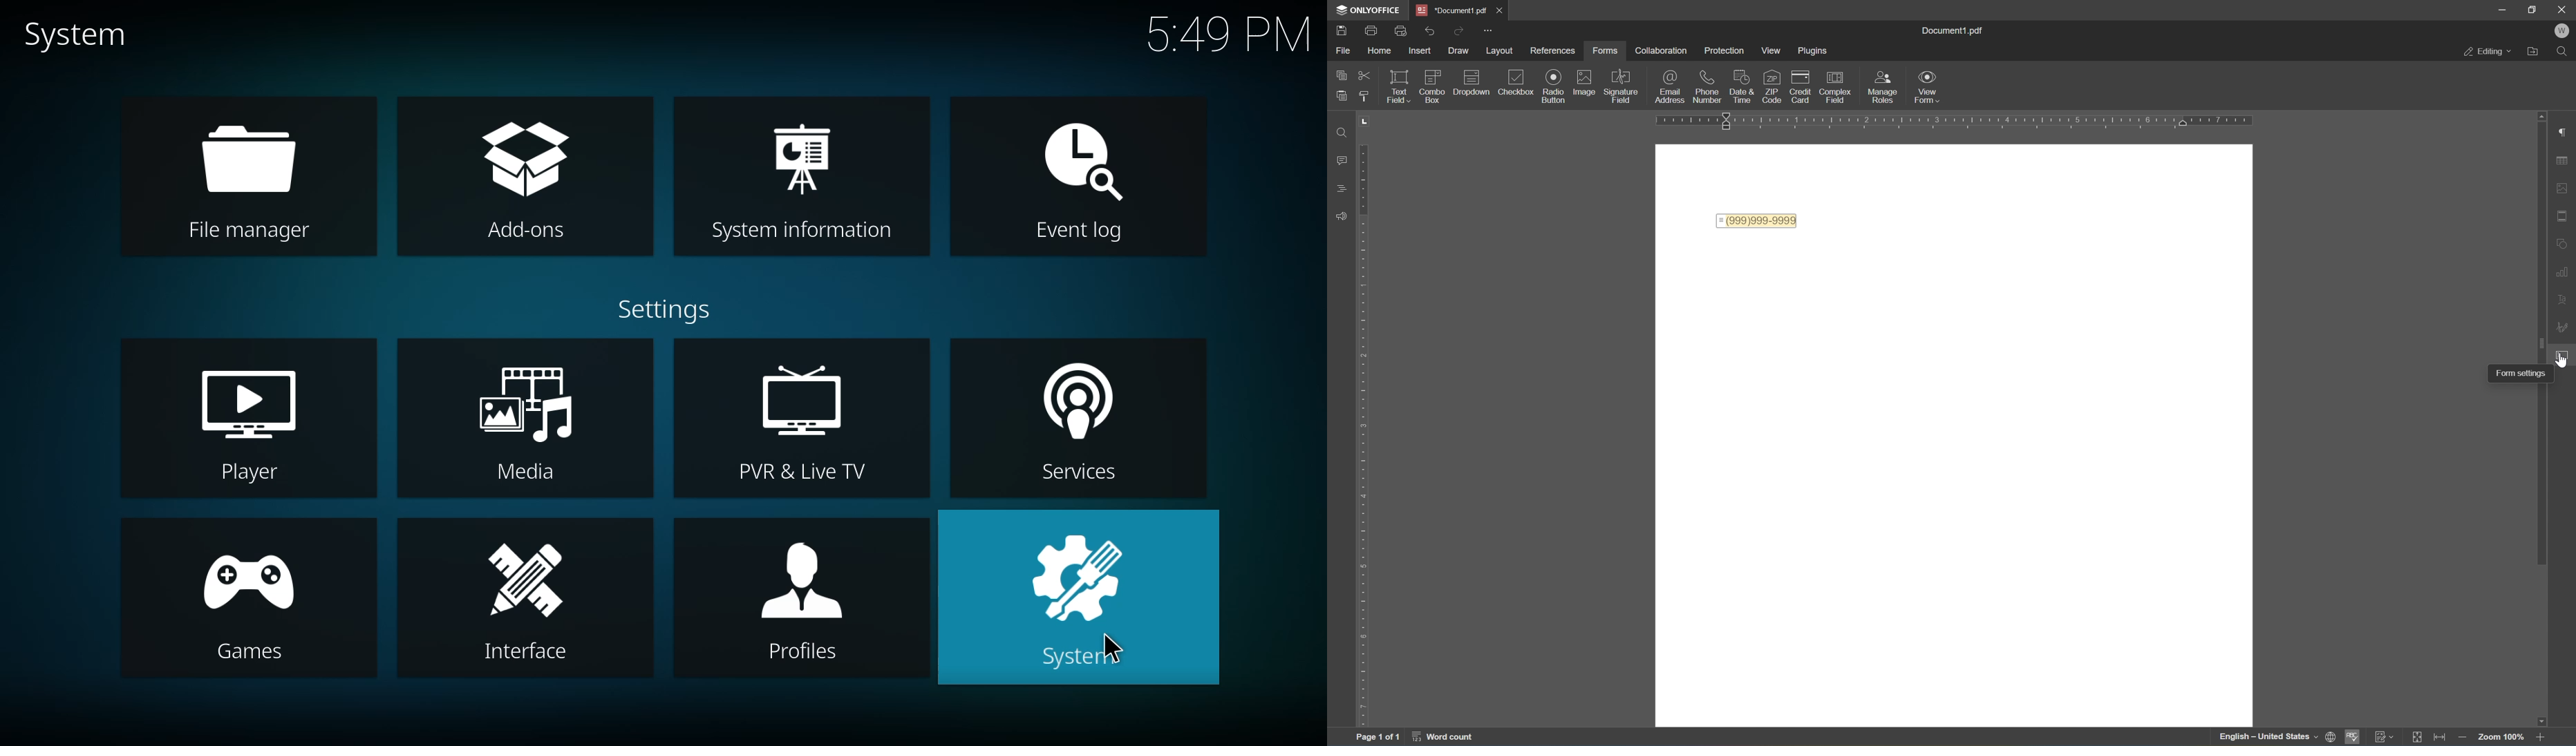  Describe the element at coordinates (2488, 51) in the screenshot. I see `editing` at that location.